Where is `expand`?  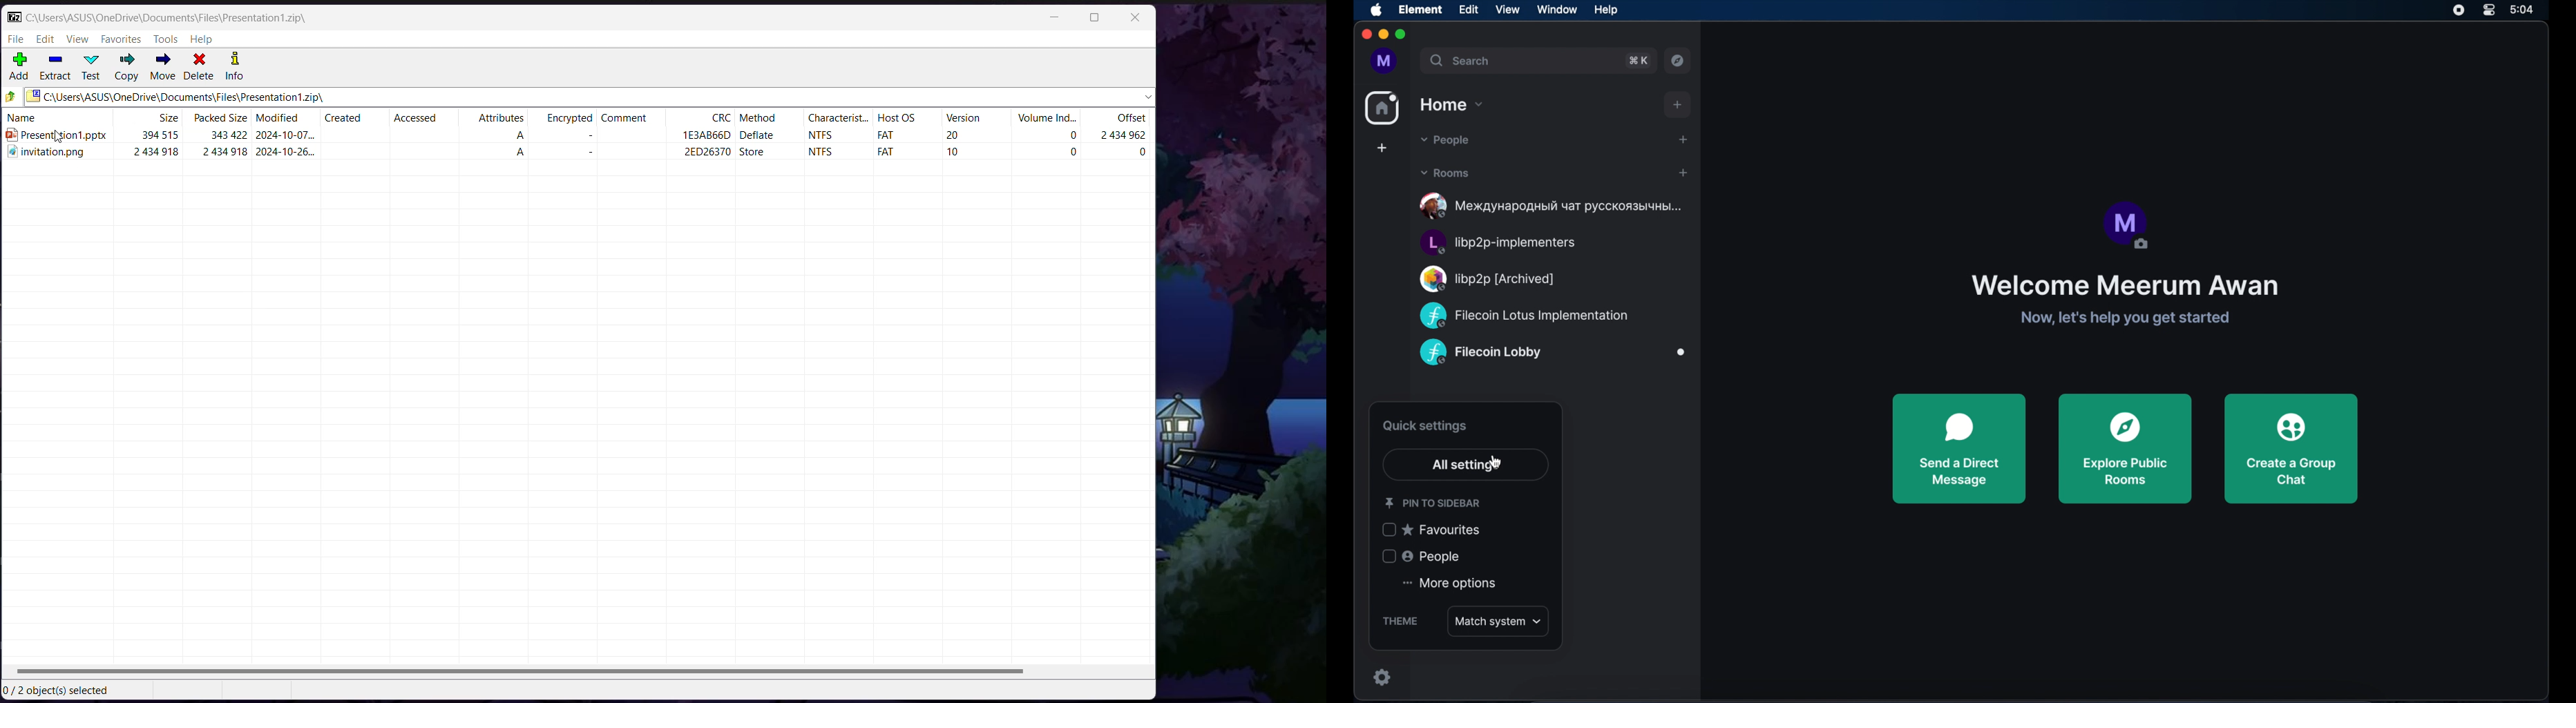 expand is located at coordinates (1410, 61).